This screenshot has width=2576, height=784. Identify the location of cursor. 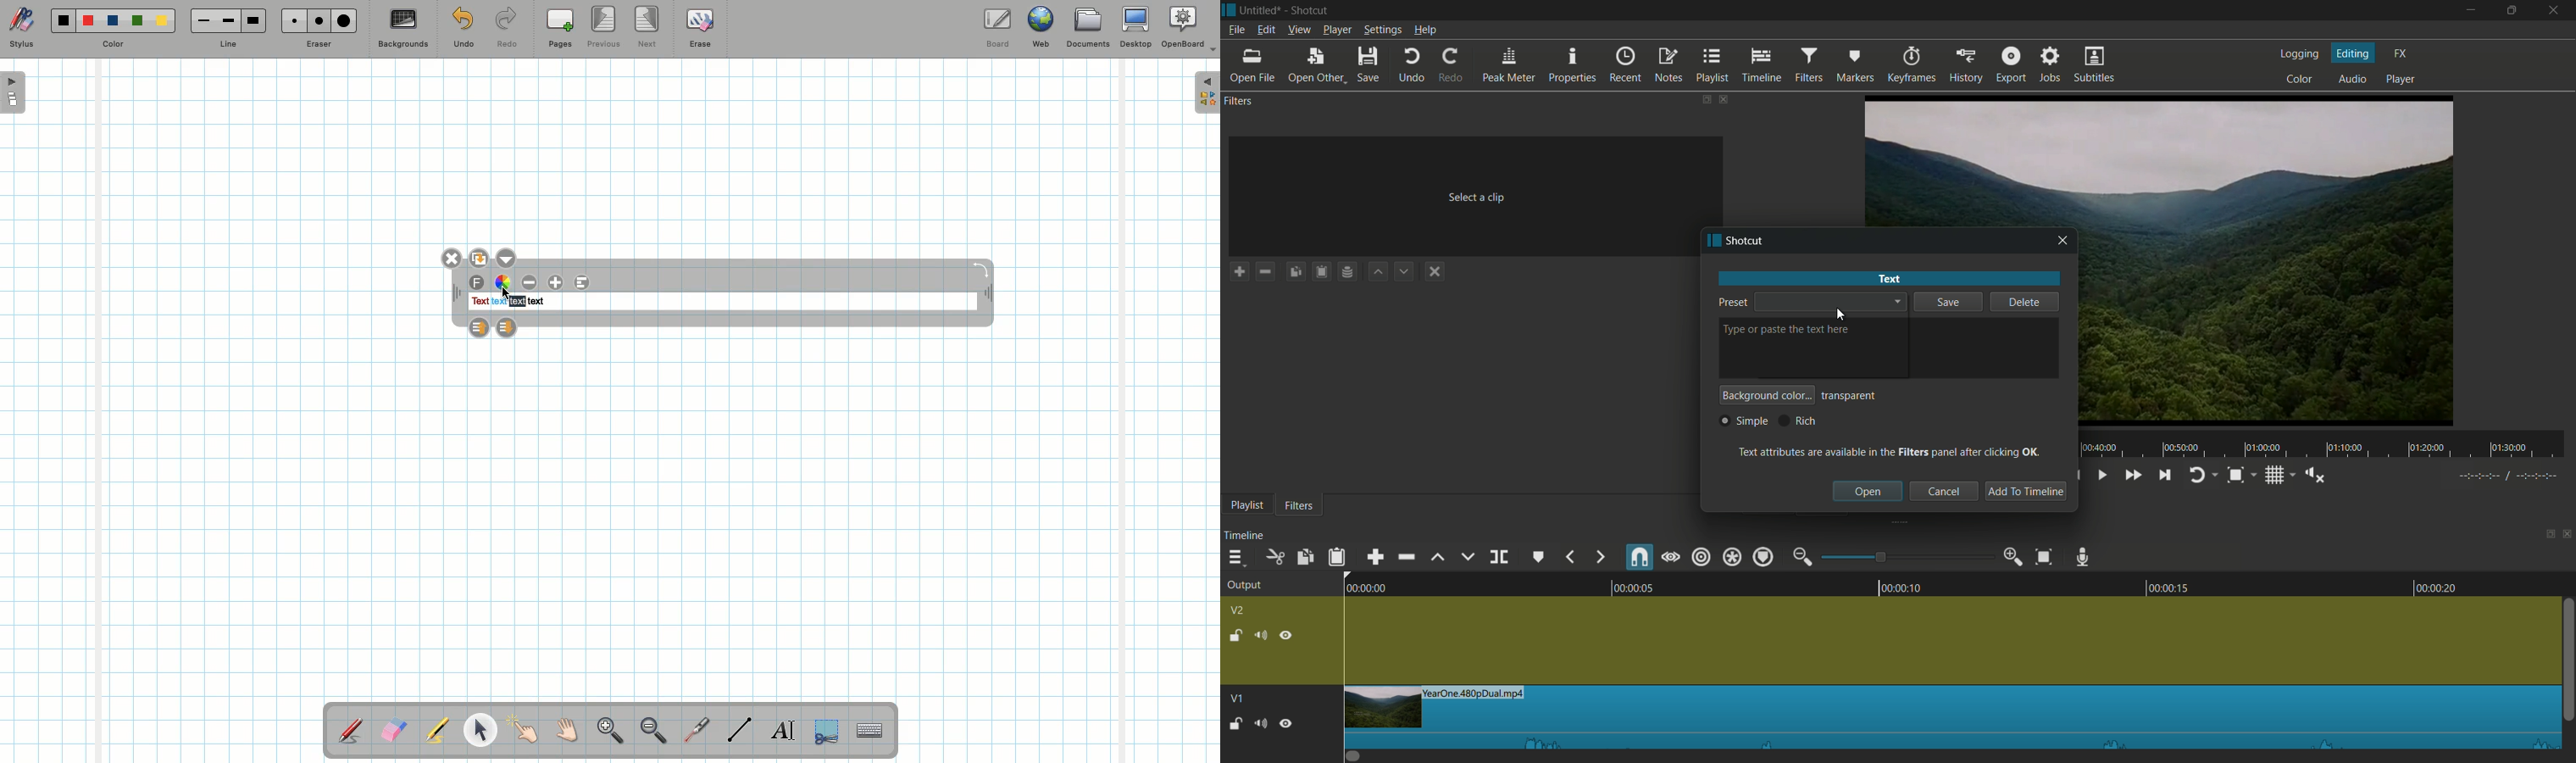
(1842, 314).